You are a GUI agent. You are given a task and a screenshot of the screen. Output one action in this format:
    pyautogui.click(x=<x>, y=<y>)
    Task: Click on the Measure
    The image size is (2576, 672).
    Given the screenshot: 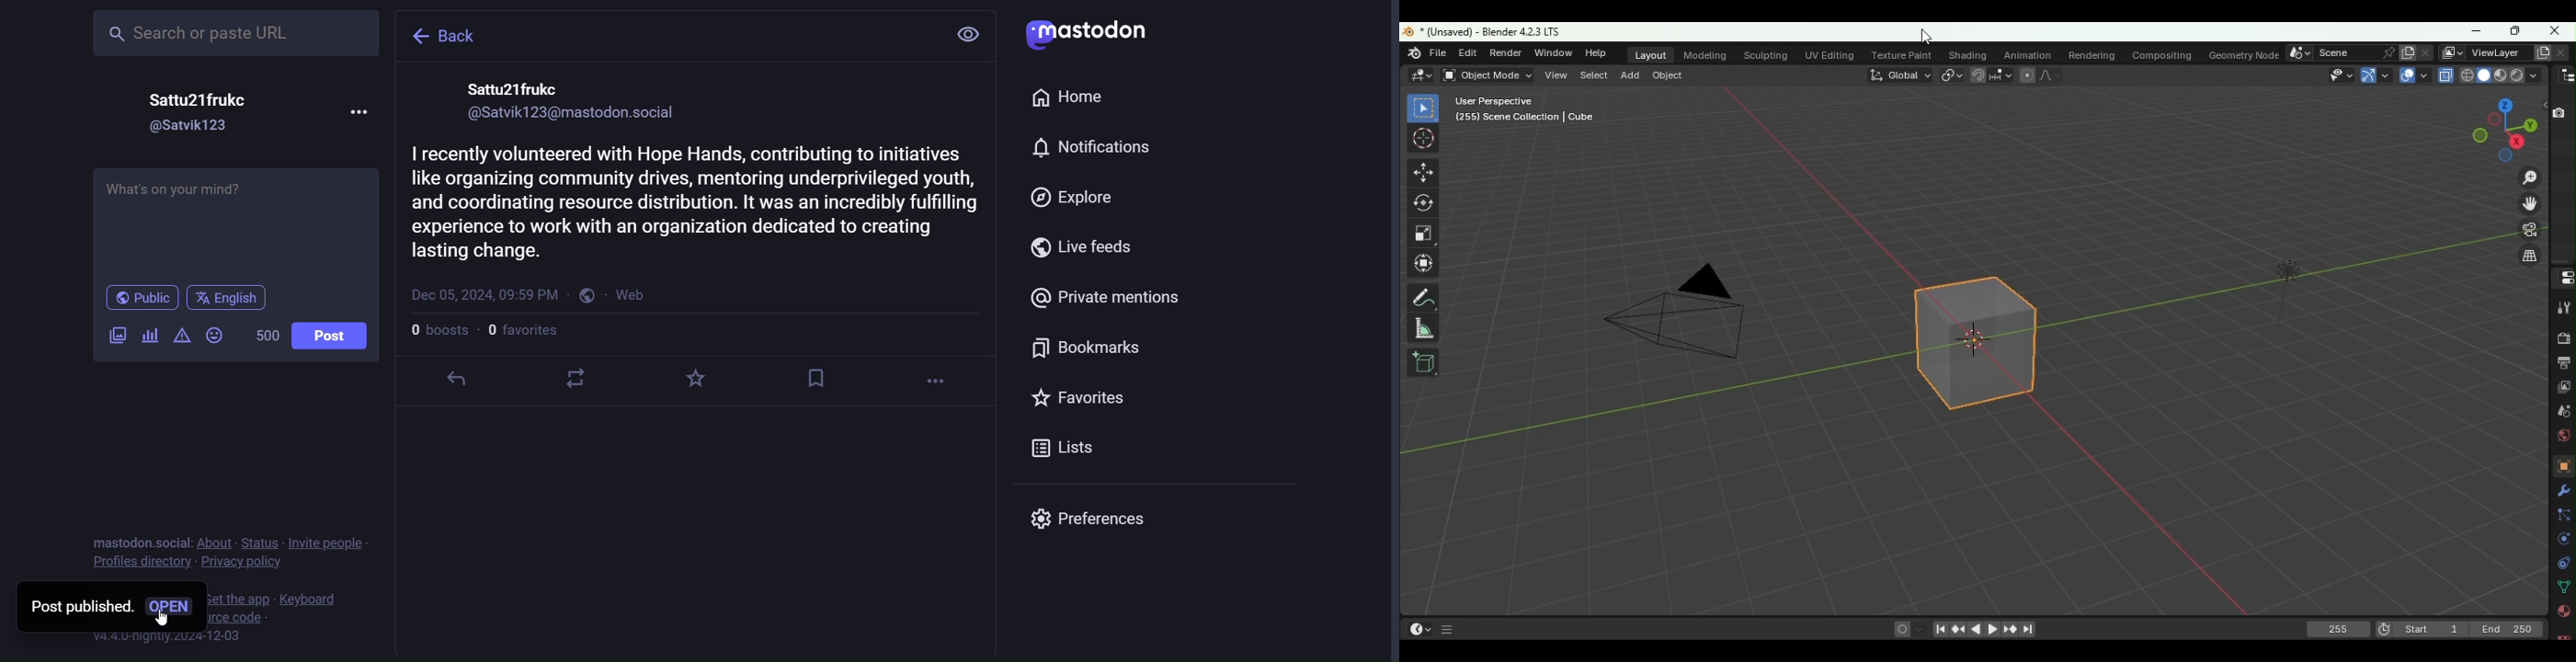 What is the action you would take?
    pyautogui.click(x=1422, y=327)
    